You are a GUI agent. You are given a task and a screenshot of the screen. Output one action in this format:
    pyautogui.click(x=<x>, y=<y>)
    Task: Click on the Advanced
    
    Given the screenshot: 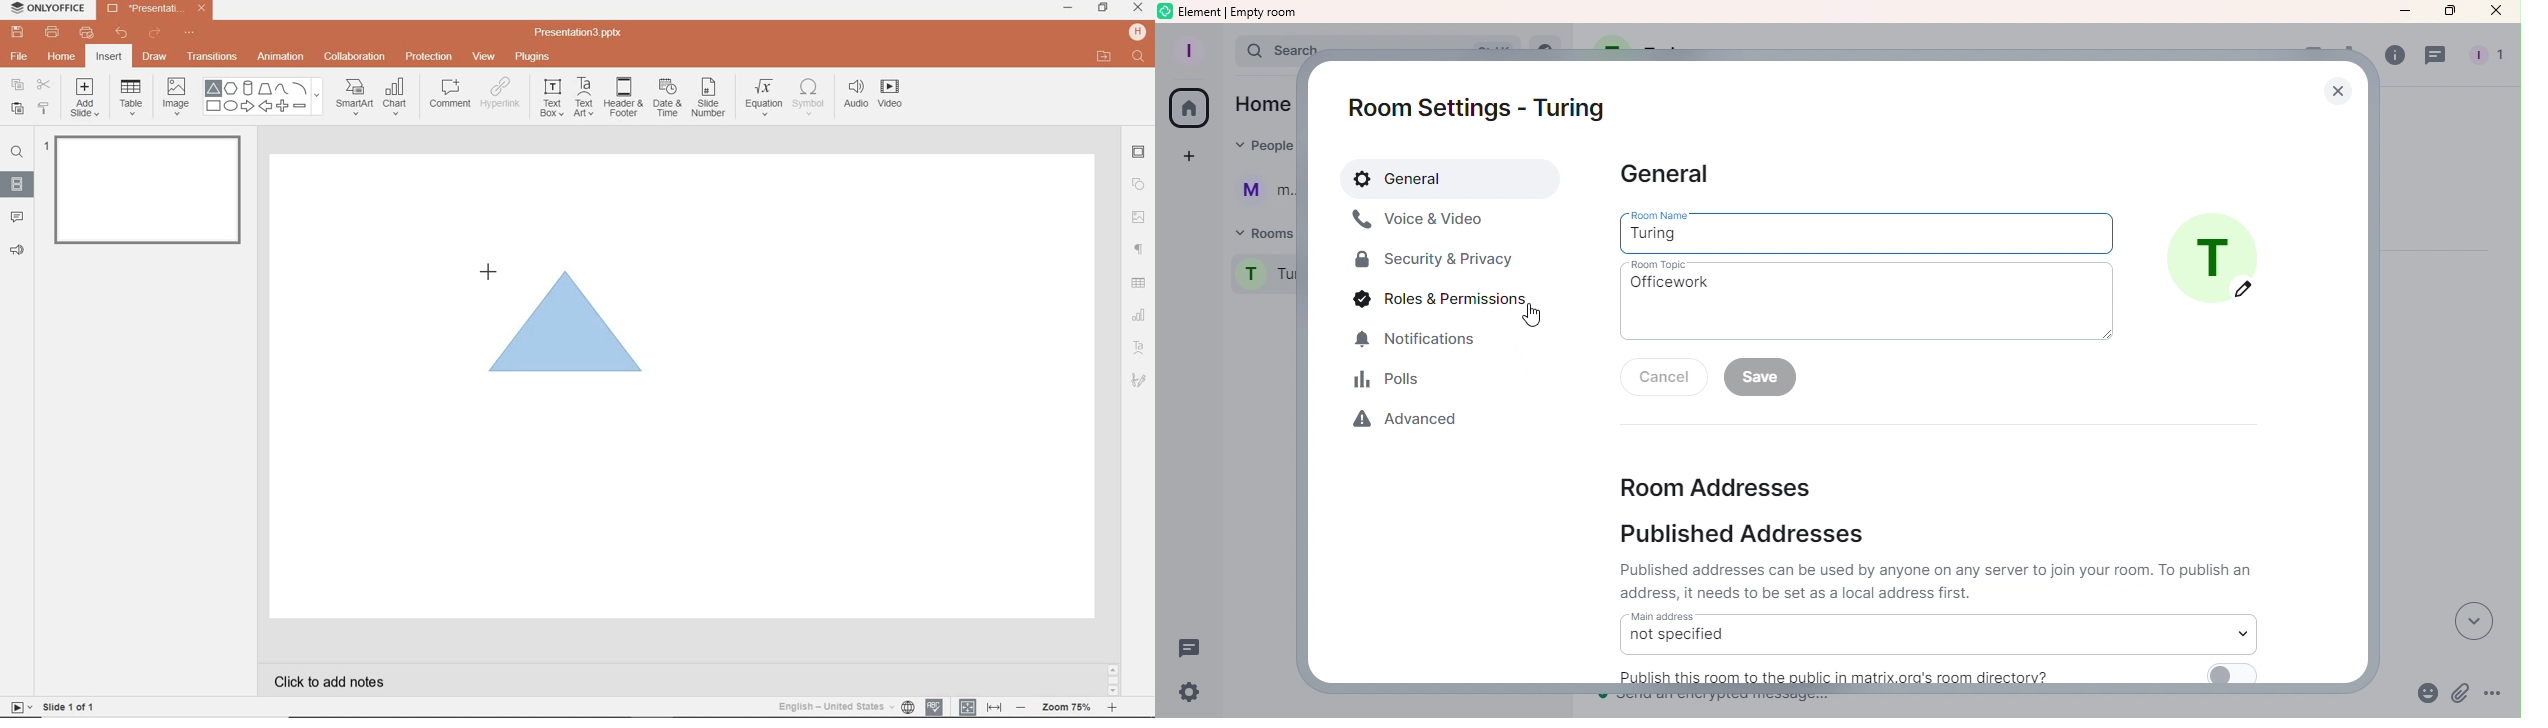 What is the action you would take?
    pyautogui.click(x=1410, y=423)
    